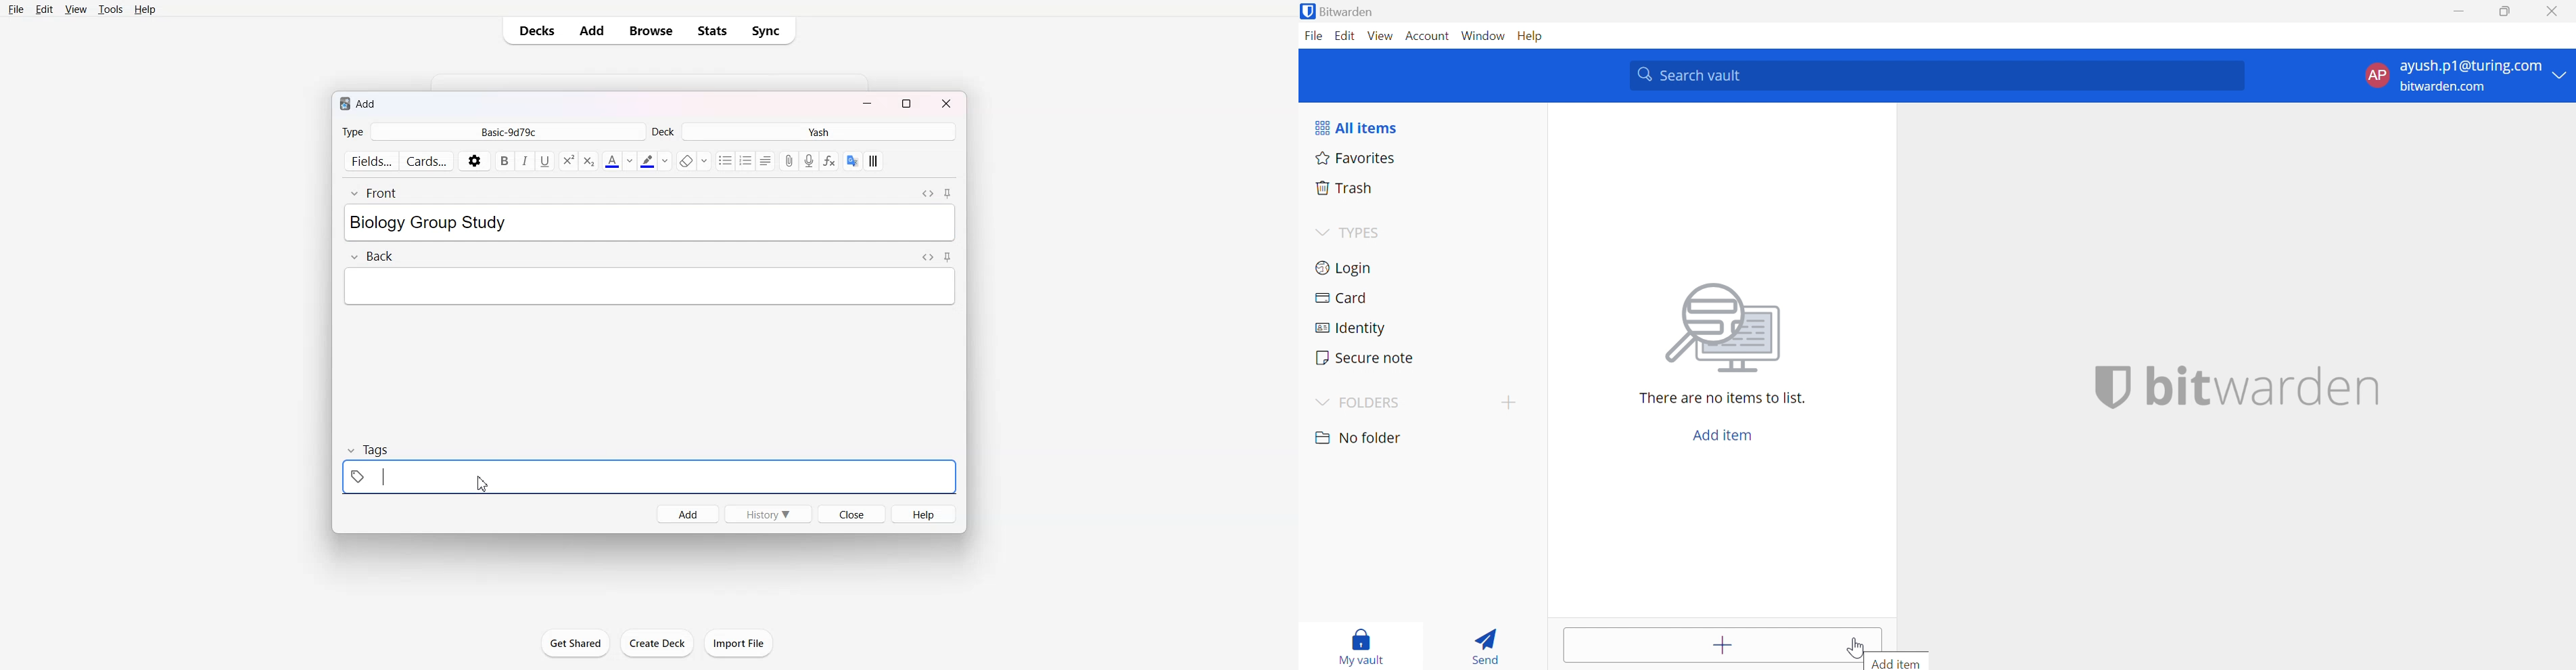  Describe the element at coordinates (693, 160) in the screenshot. I see `Remove Format` at that location.